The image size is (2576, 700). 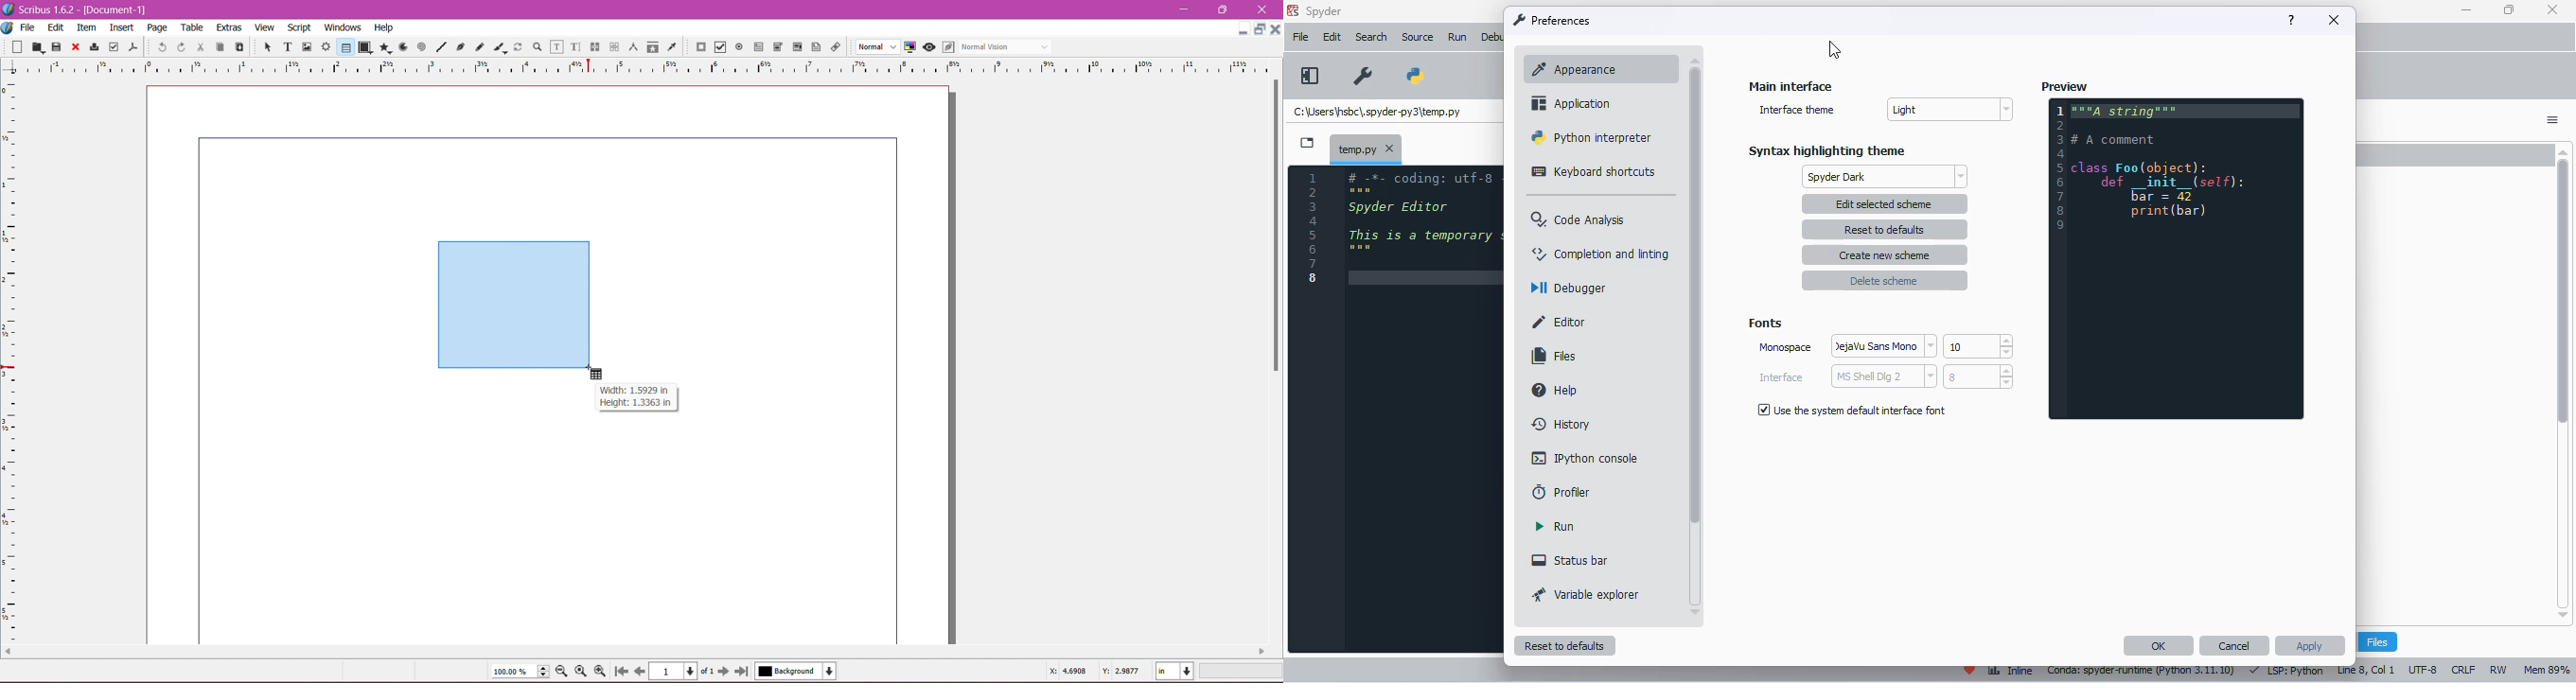 I want to click on completion and linting, so click(x=1601, y=254).